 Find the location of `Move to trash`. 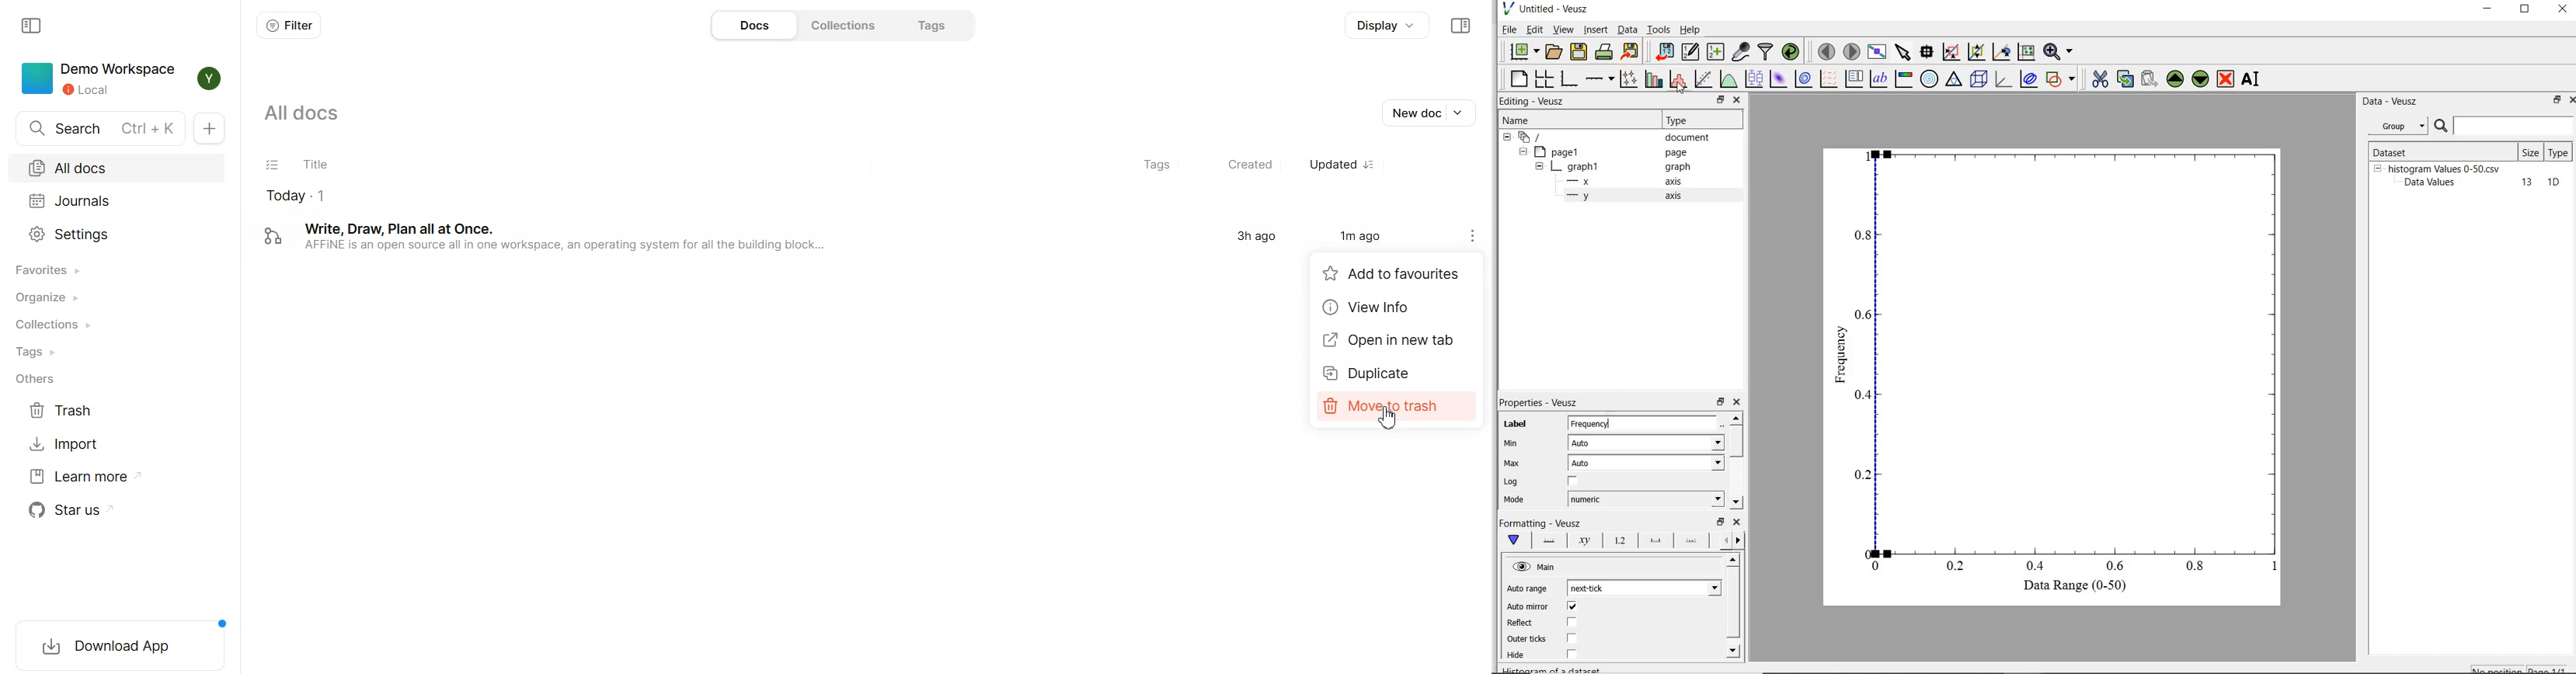

Move to trash is located at coordinates (1398, 405).